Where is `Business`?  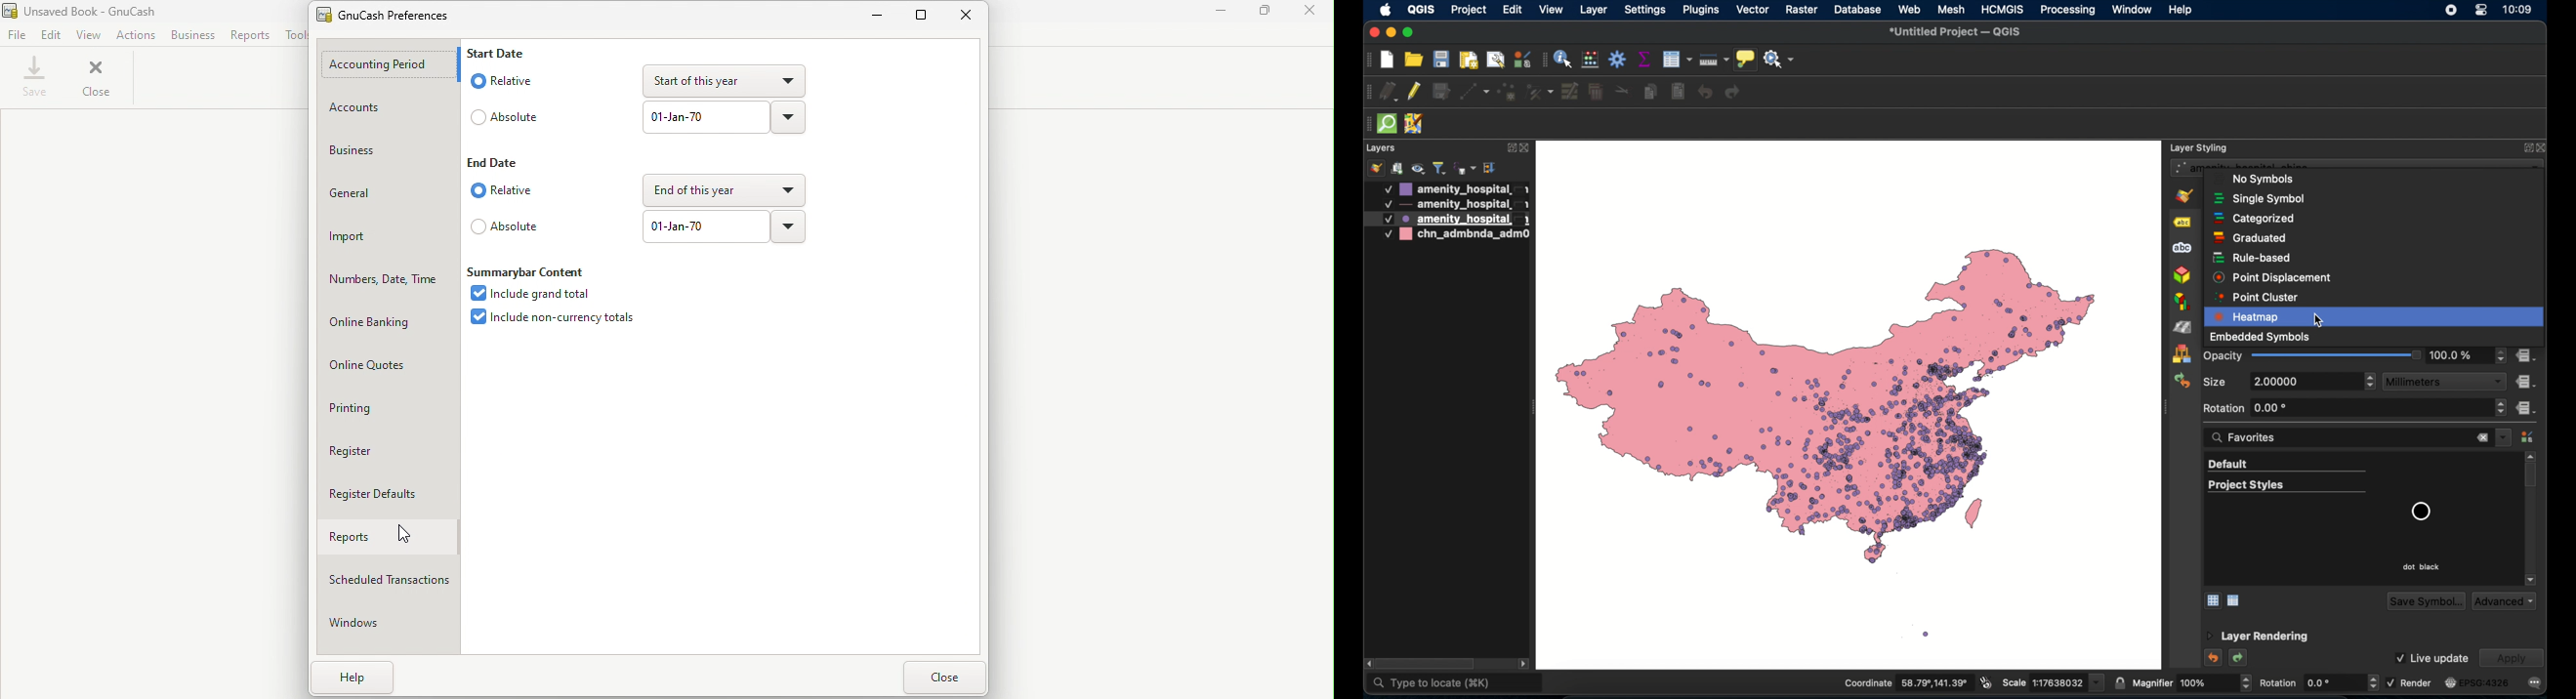 Business is located at coordinates (192, 35).